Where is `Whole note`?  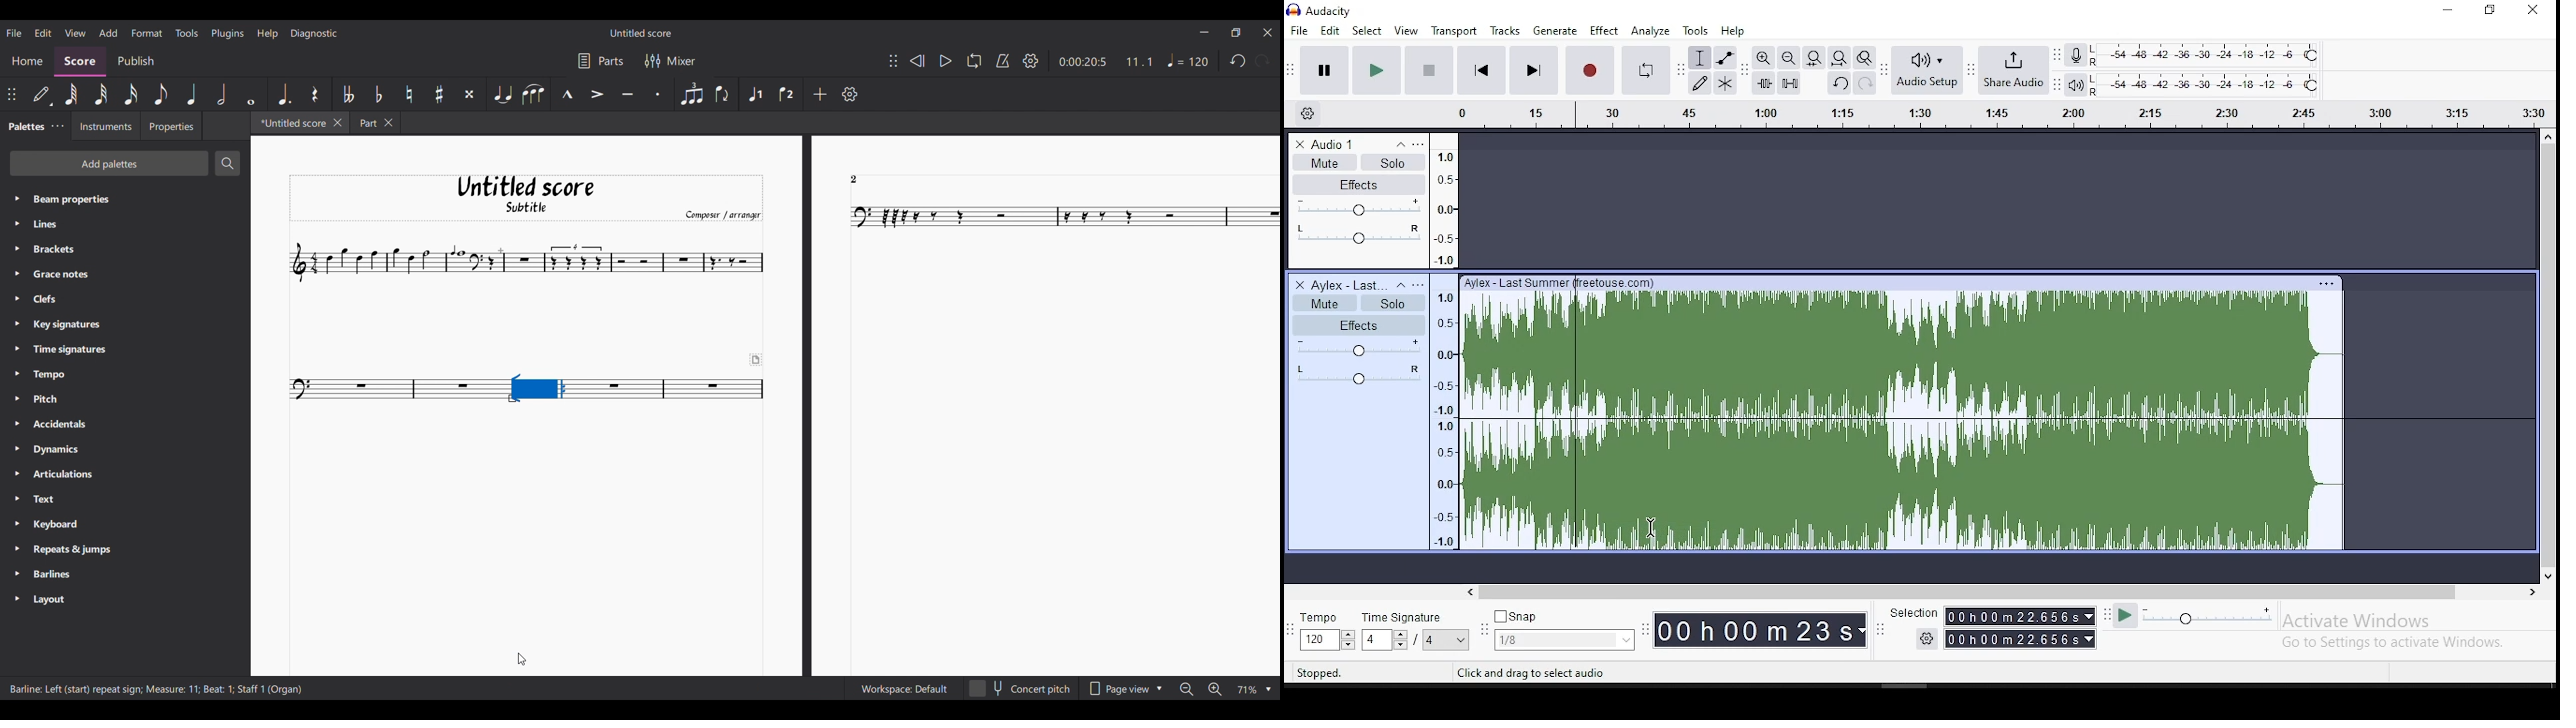 Whole note is located at coordinates (251, 93).